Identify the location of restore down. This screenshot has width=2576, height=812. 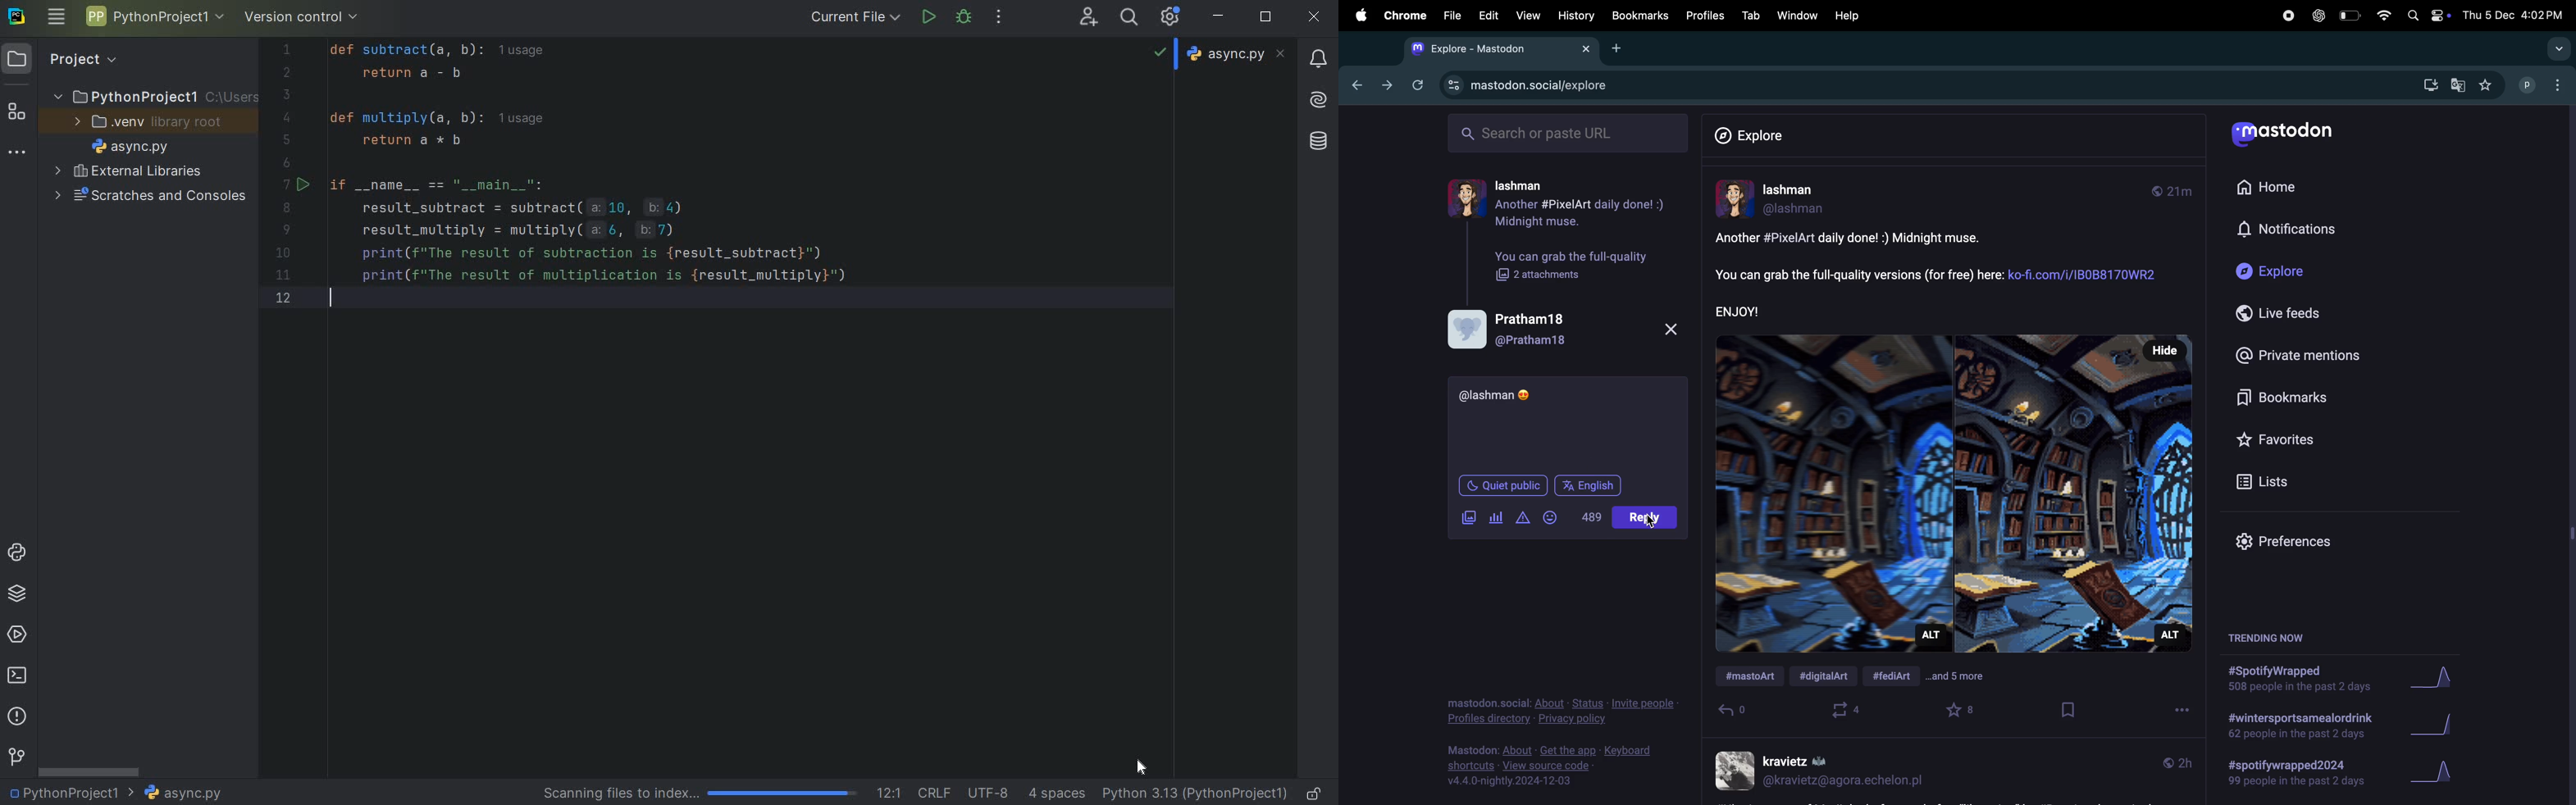
(1266, 18).